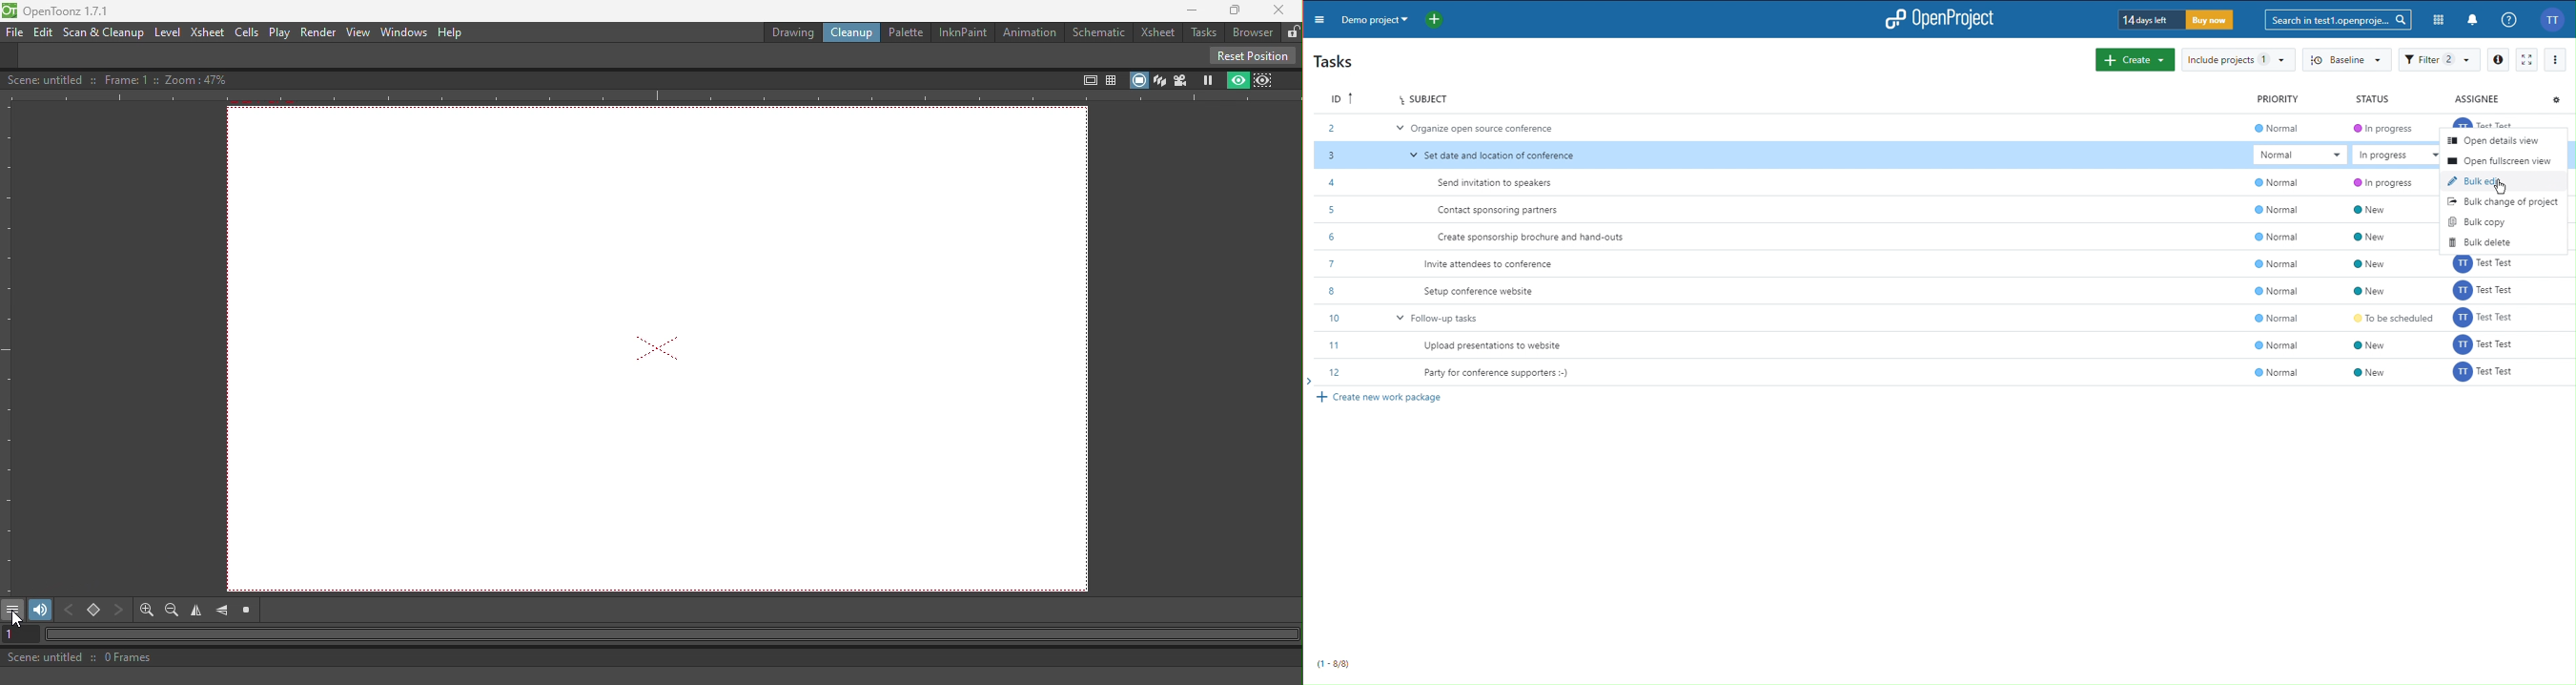  Describe the element at coordinates (2557, 19) in the screenshot. I see `Account` at that location.